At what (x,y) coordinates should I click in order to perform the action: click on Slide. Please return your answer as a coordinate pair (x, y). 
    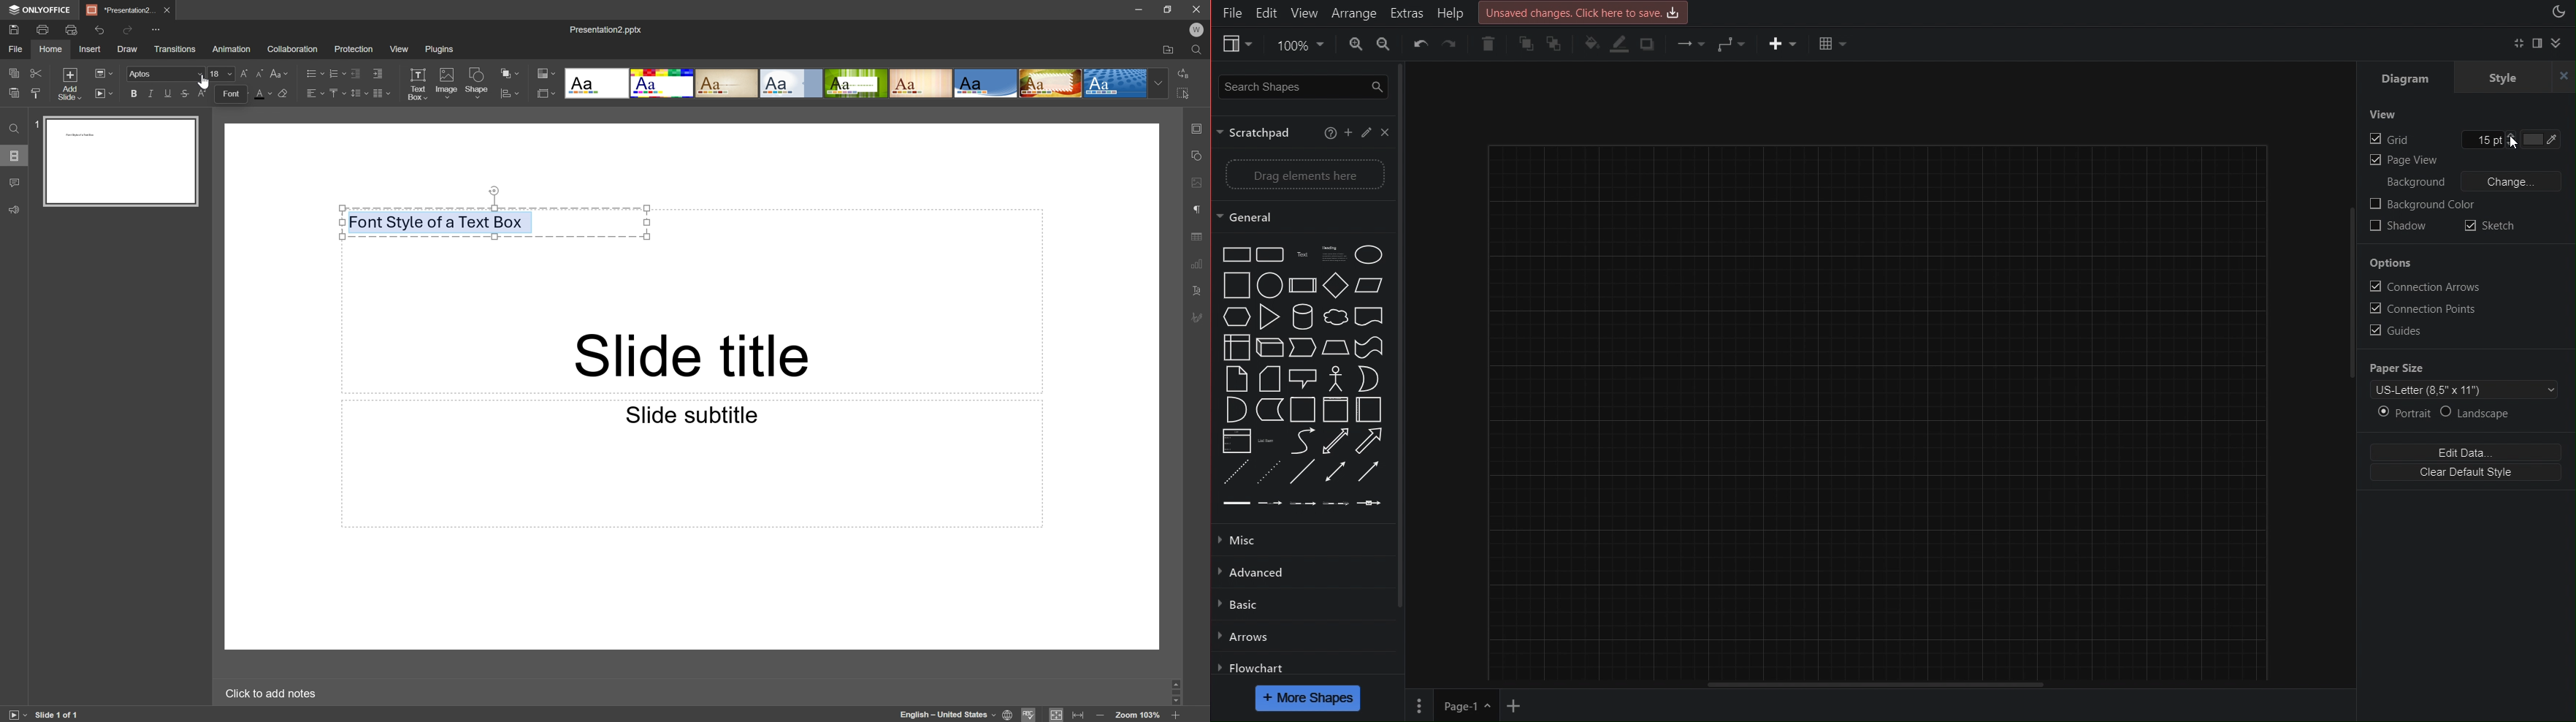
    Looking at the image, I should click on (121, 161).